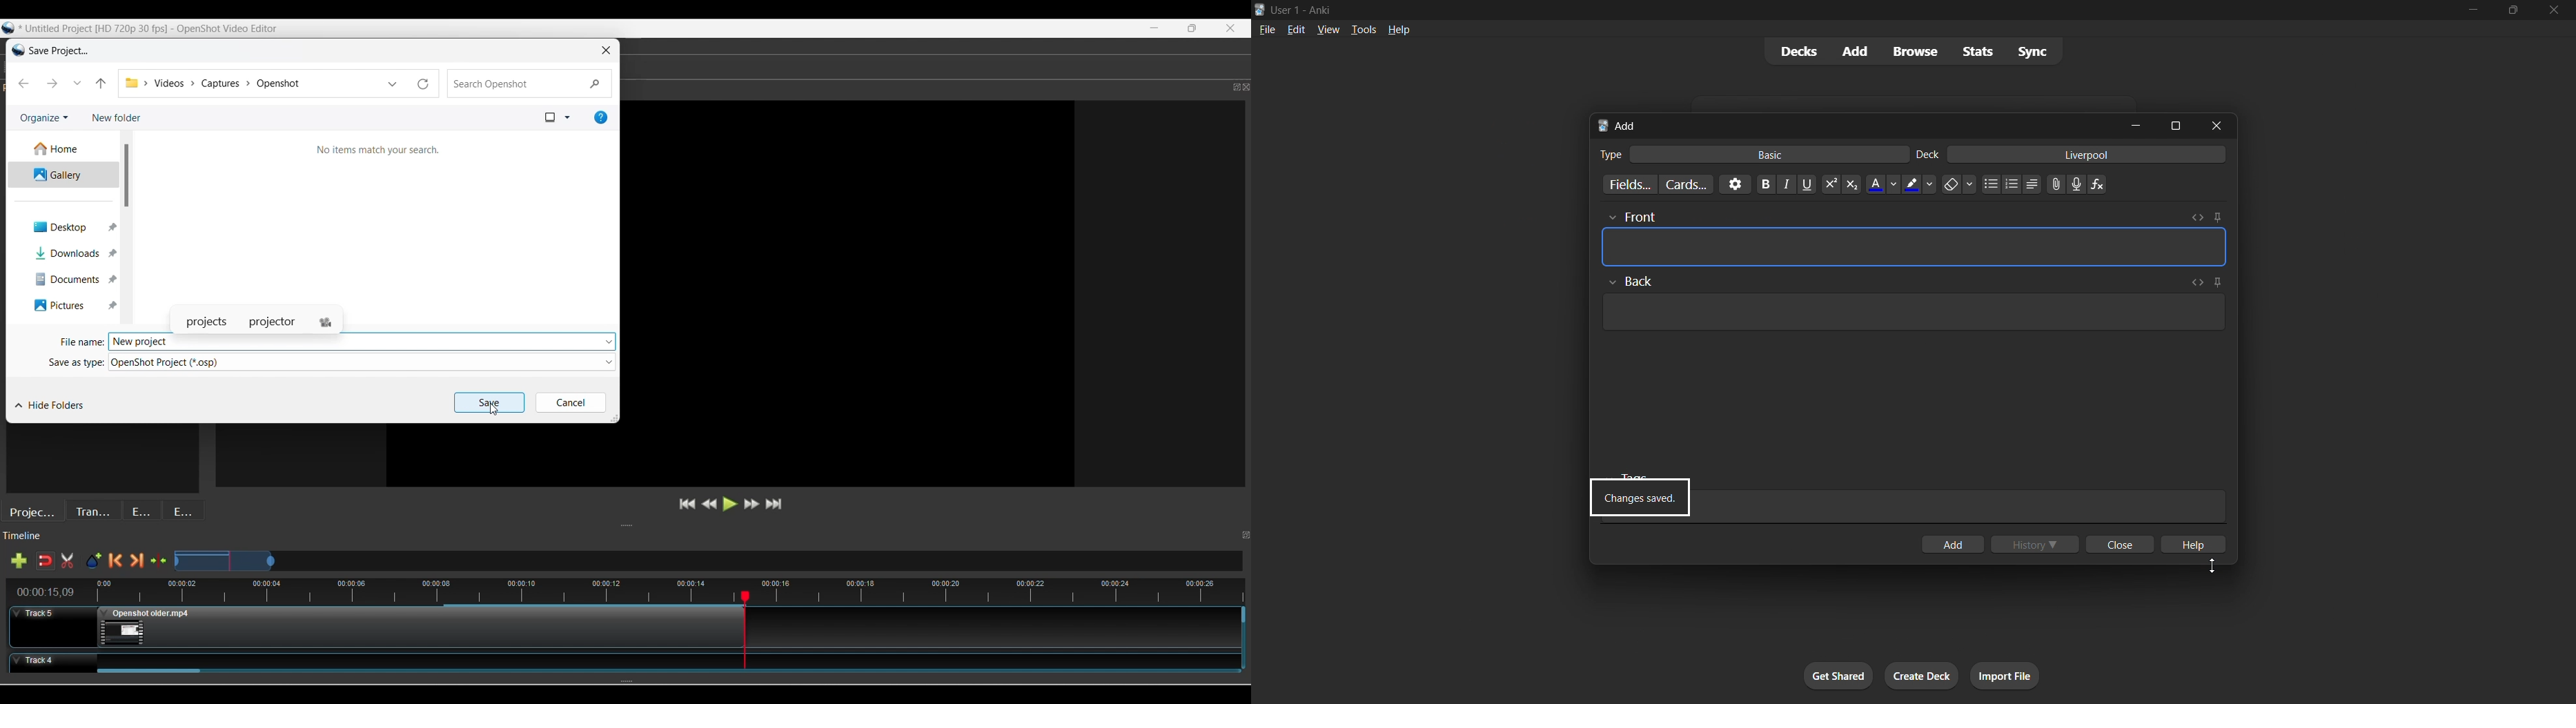  Describe the element at coordinates (48, 663) in the screenshot. I see `Track Header for track 4` at that location.